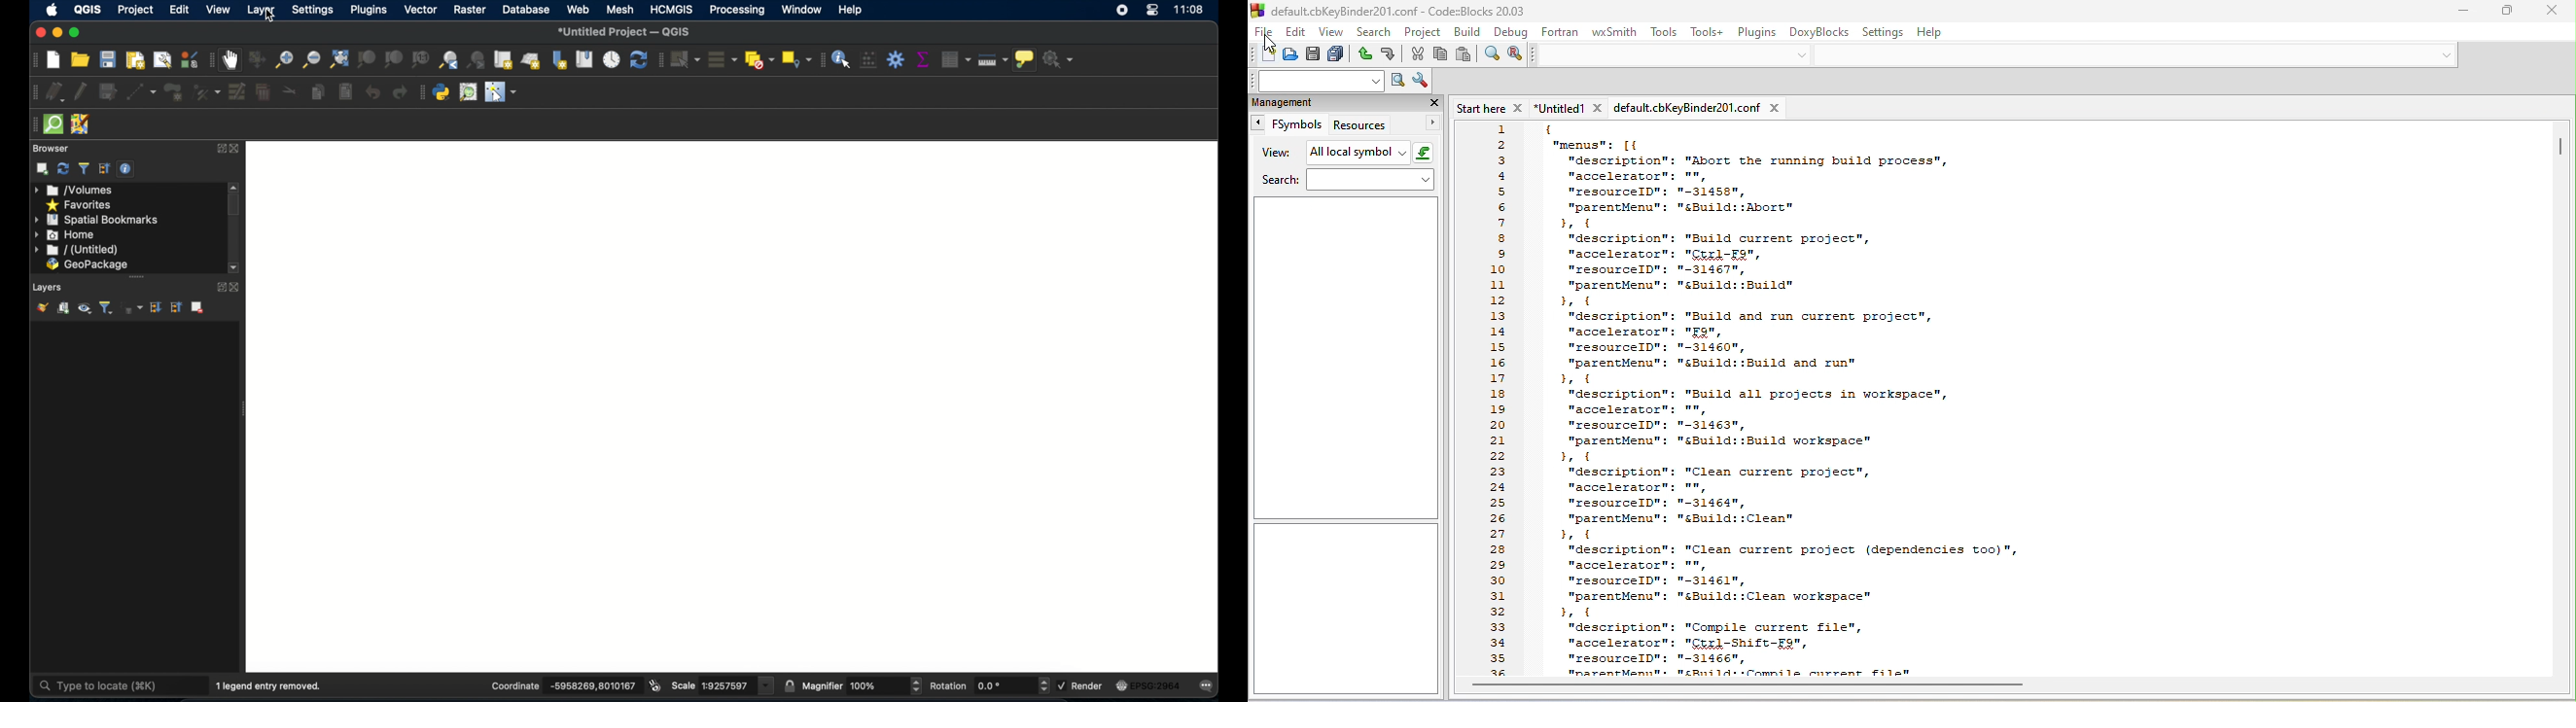 The image size is (2576, 728). Describe the element at coordinates (284, 59) in the screenshot. I see `zoom in` at that location.